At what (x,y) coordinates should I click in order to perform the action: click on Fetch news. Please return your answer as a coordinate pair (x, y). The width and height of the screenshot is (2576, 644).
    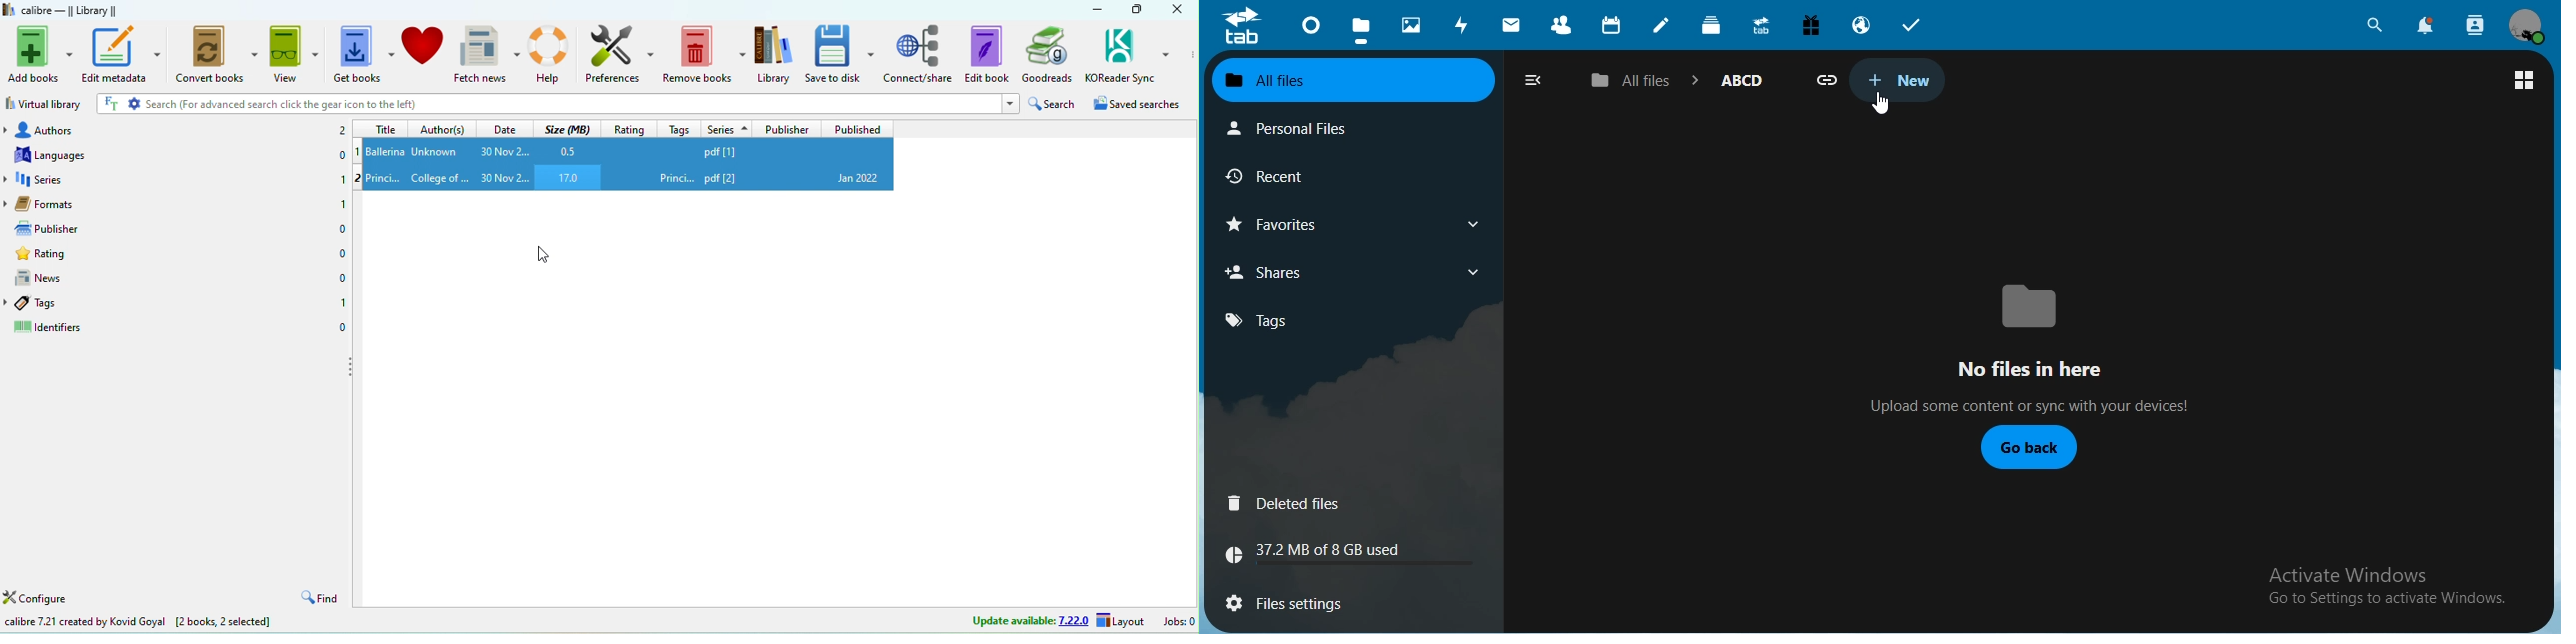
    Looking at the image, I should click on (487, 54).